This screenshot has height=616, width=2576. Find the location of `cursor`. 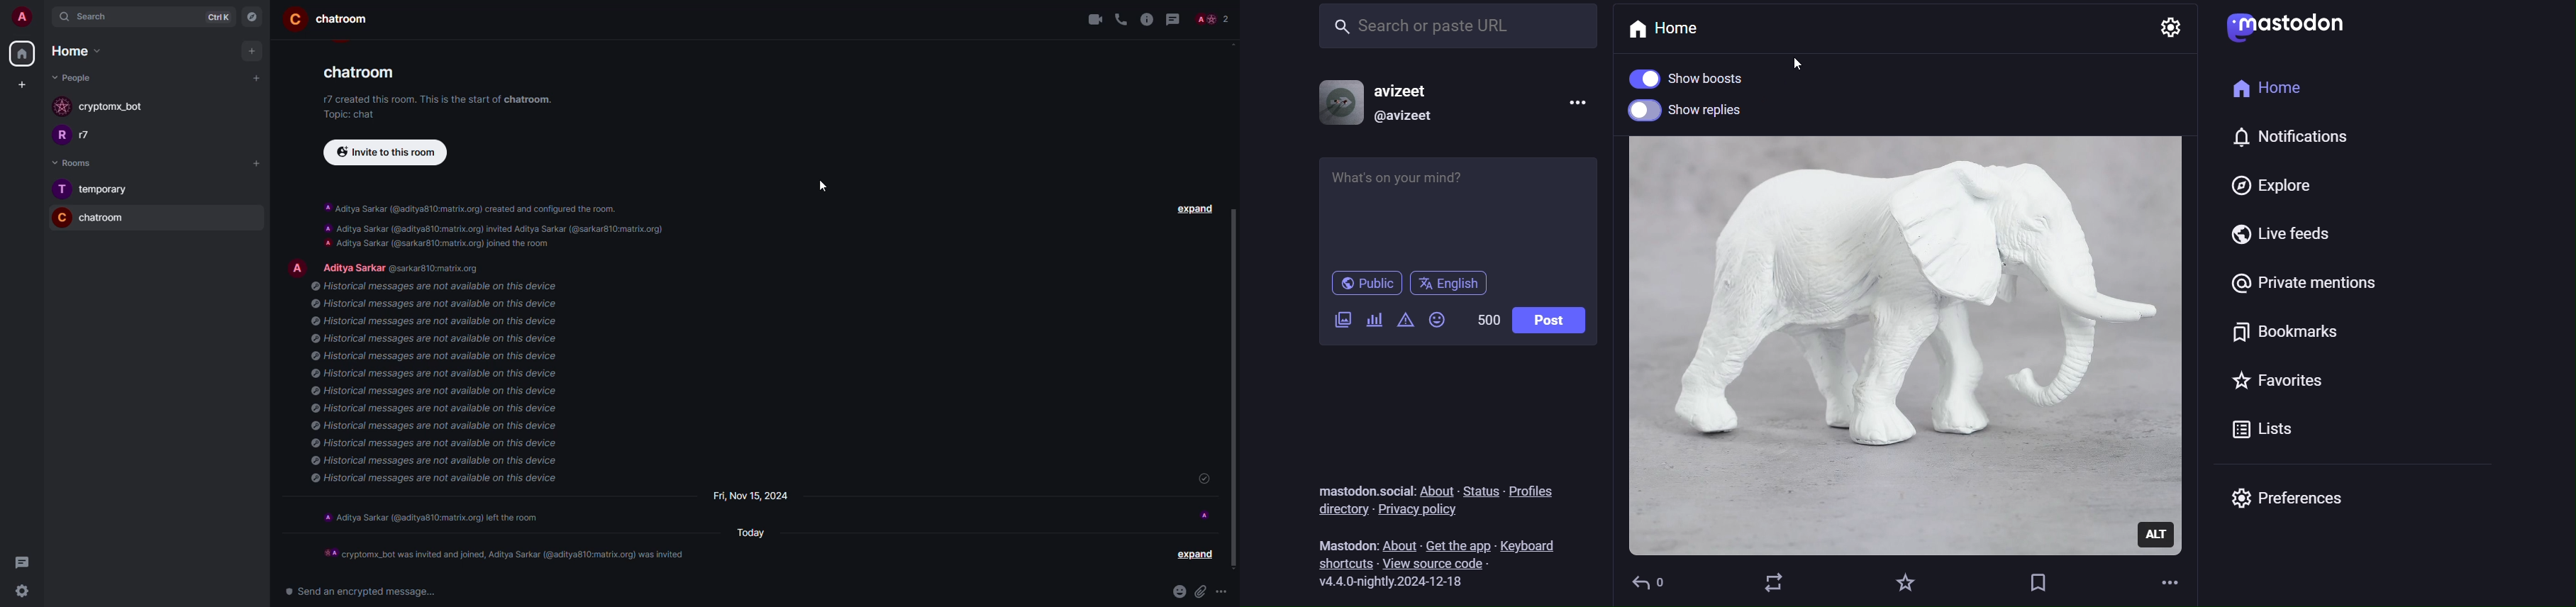

cursor is located at coordinates (823, 186).